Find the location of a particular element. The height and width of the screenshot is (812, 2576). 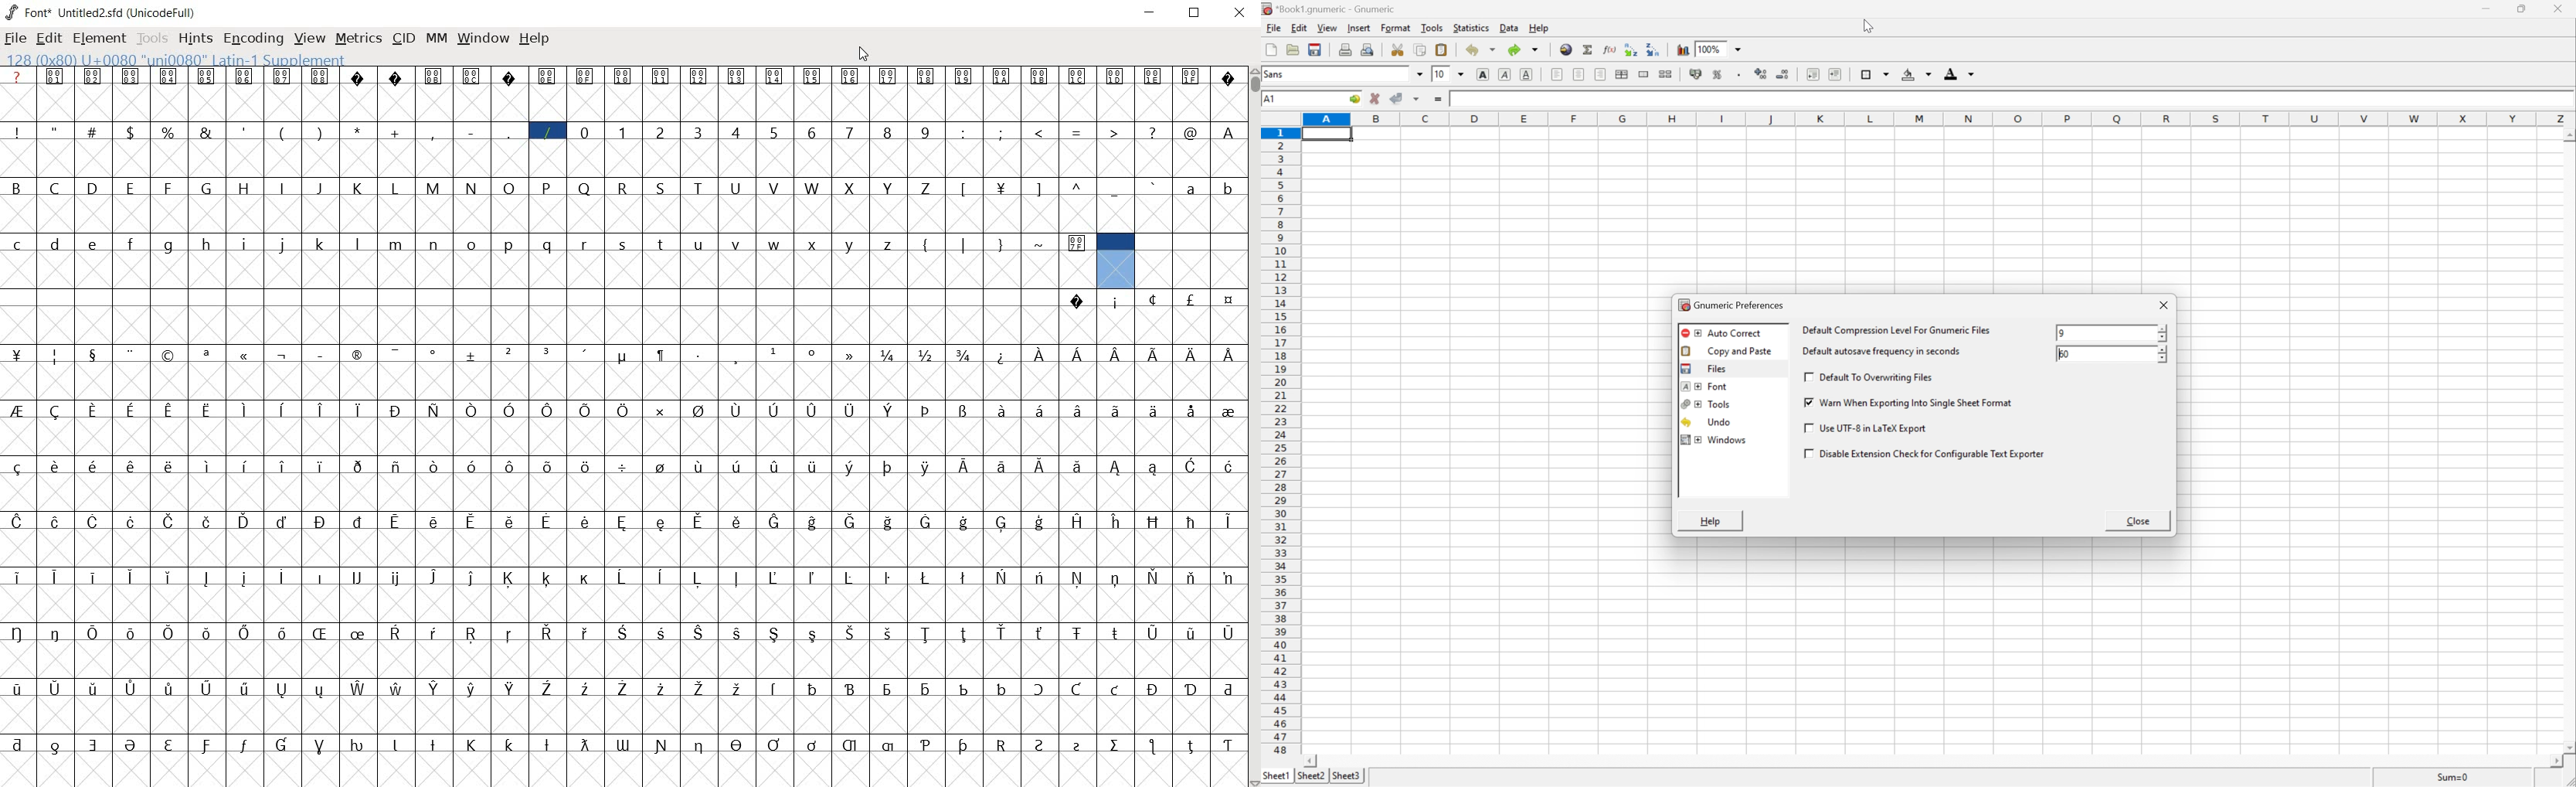

Font size 10 is located at coordinates (1450, 75).